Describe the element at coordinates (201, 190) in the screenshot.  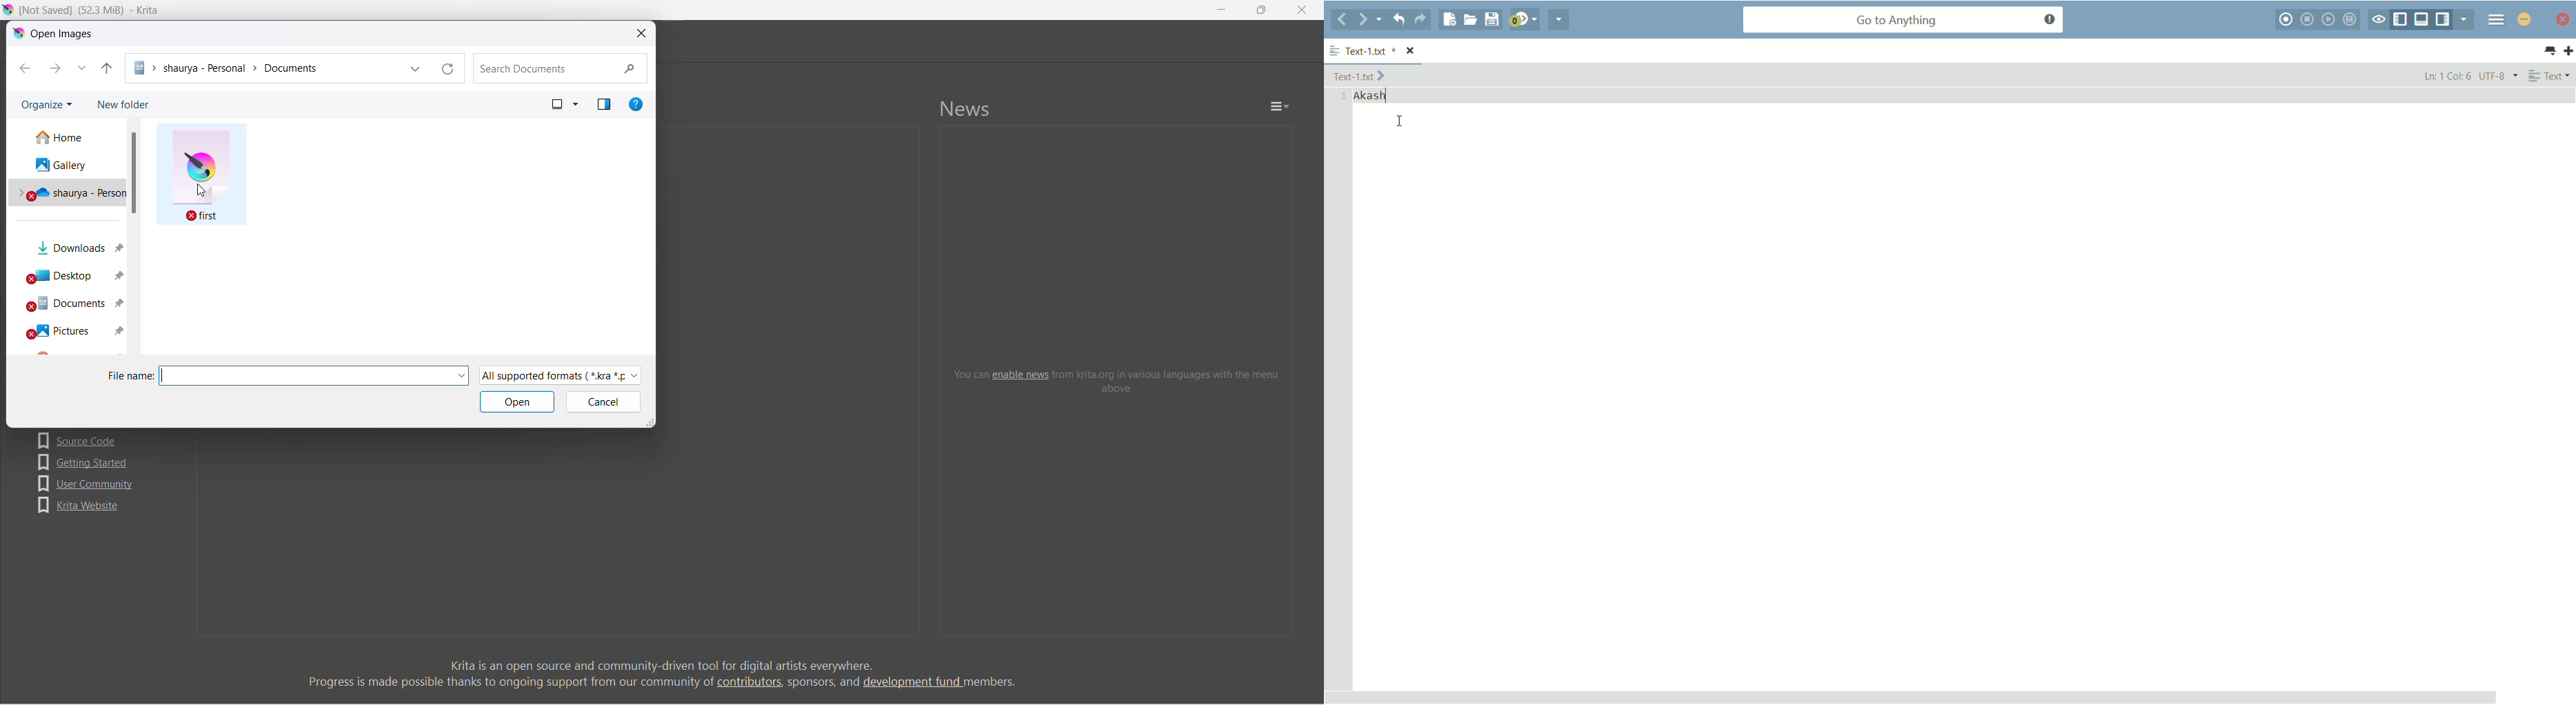
I see `Cursor` at that location.